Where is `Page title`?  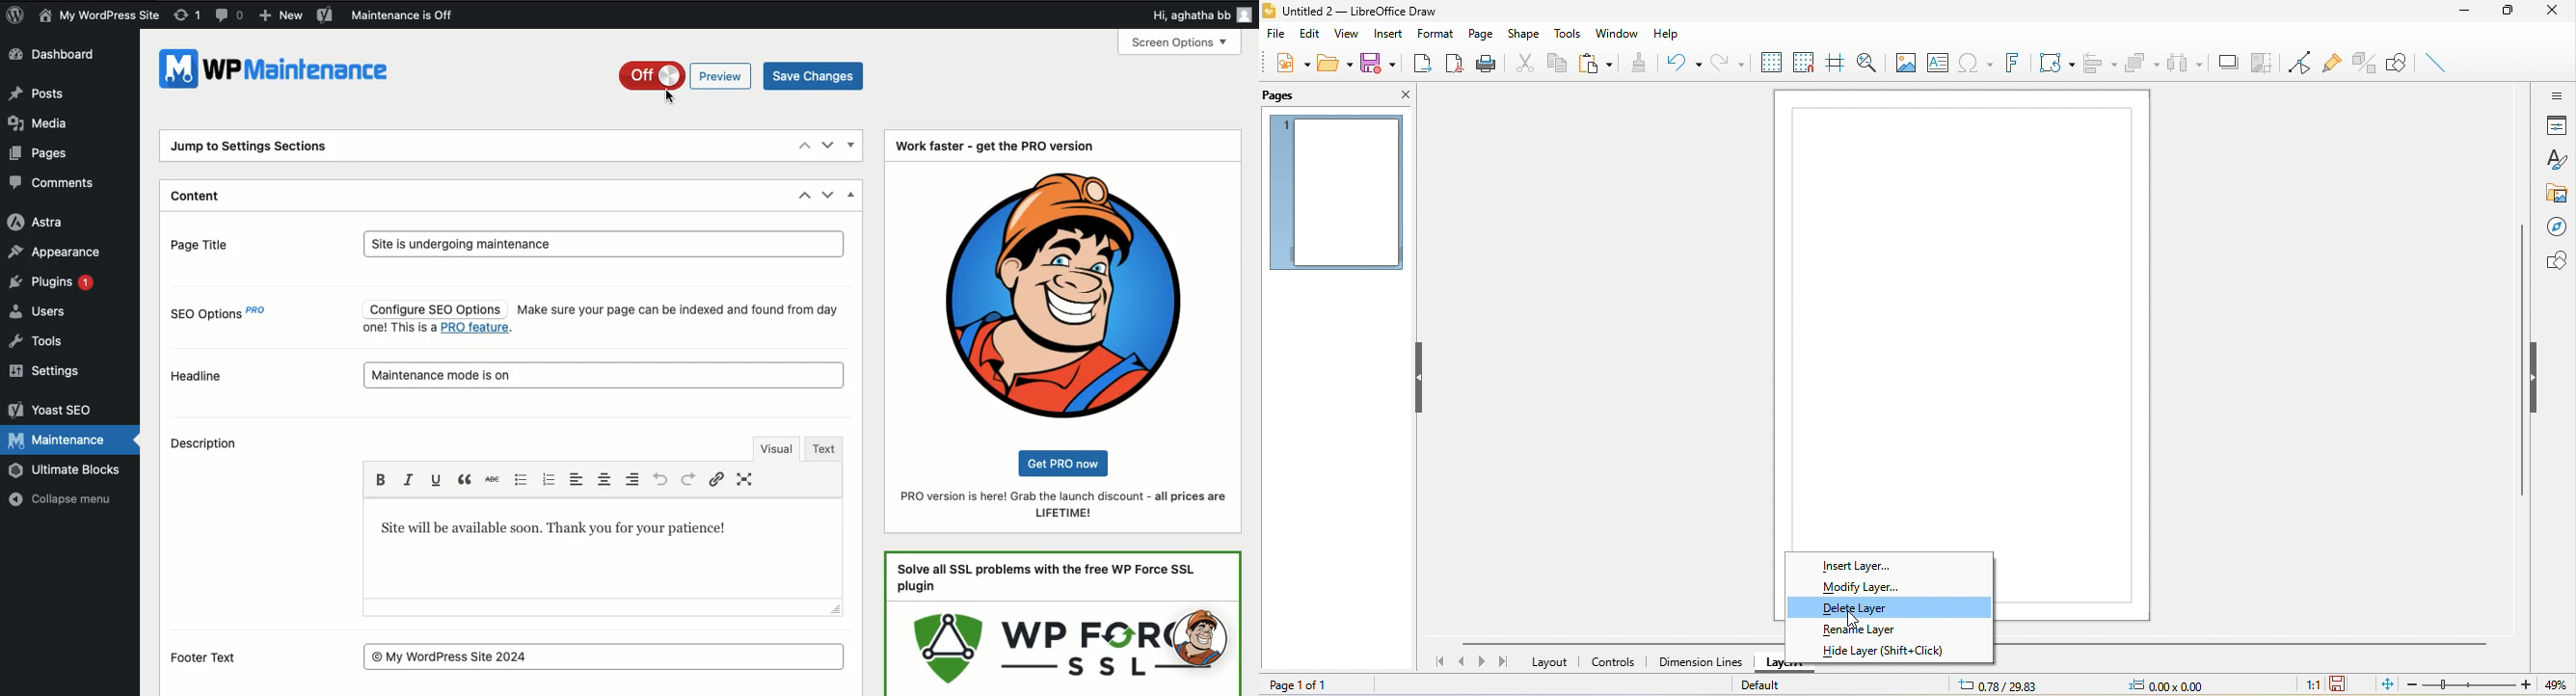 Page title is located at coordinates (216, 243).